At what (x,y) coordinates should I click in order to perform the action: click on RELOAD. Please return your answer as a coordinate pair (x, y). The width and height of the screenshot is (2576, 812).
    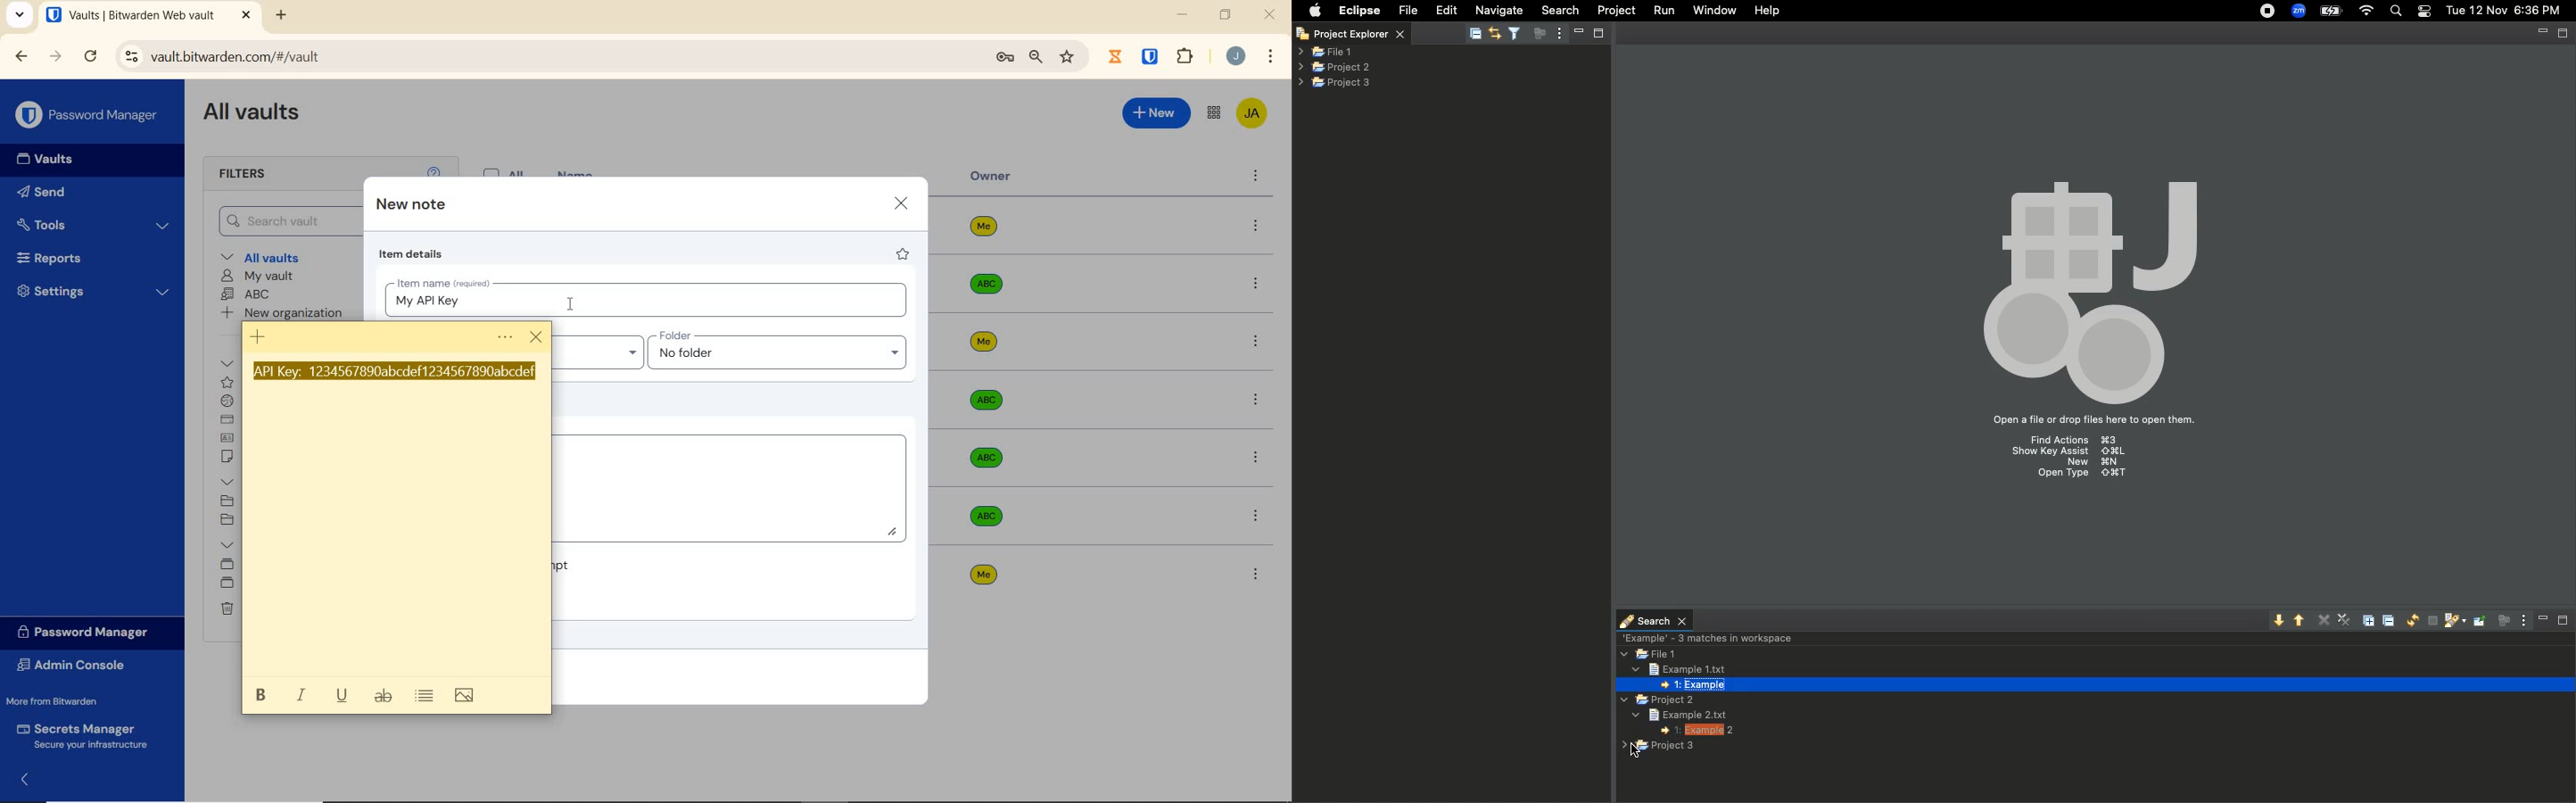
    Looking at the image, I should click on (92, 57).